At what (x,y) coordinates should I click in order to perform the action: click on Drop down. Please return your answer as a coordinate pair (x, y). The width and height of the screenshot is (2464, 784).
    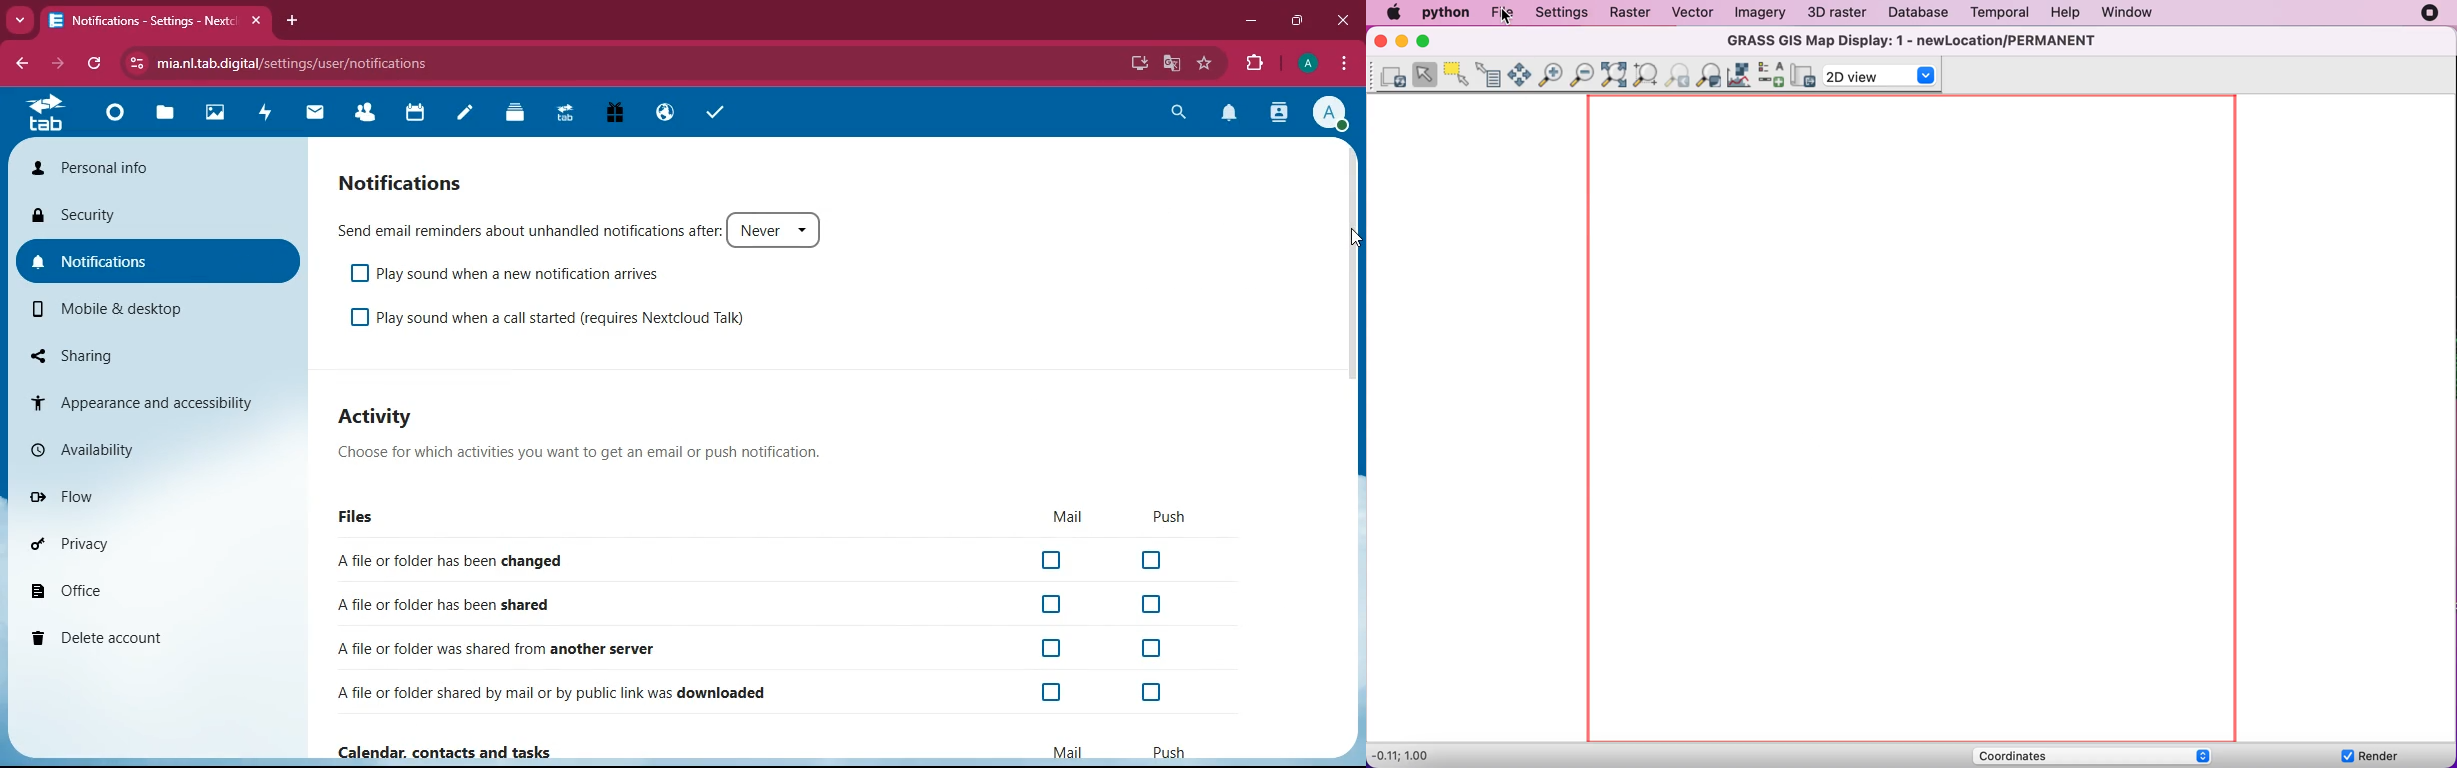
    Looking at the image, I should click on (21, 21).